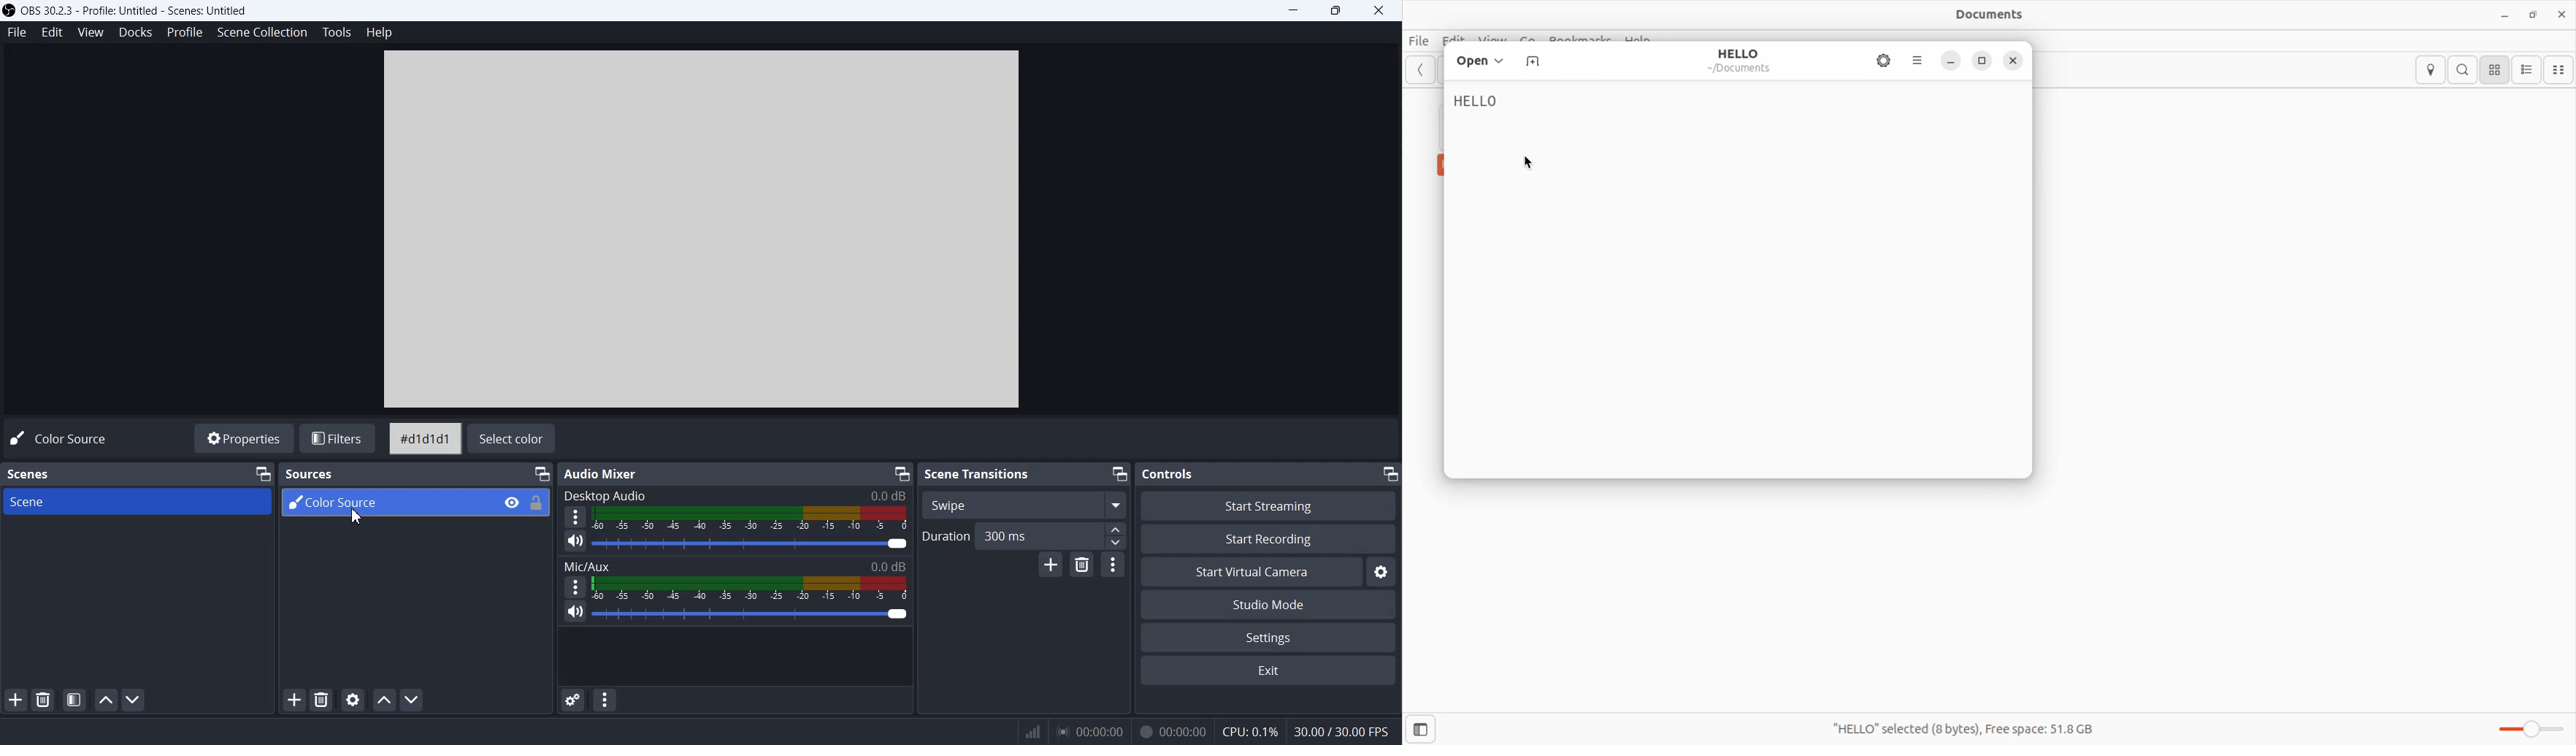  Describe the element at coordinates (425, 438) in the screenshot. I see `#d1d1d1` at that location.